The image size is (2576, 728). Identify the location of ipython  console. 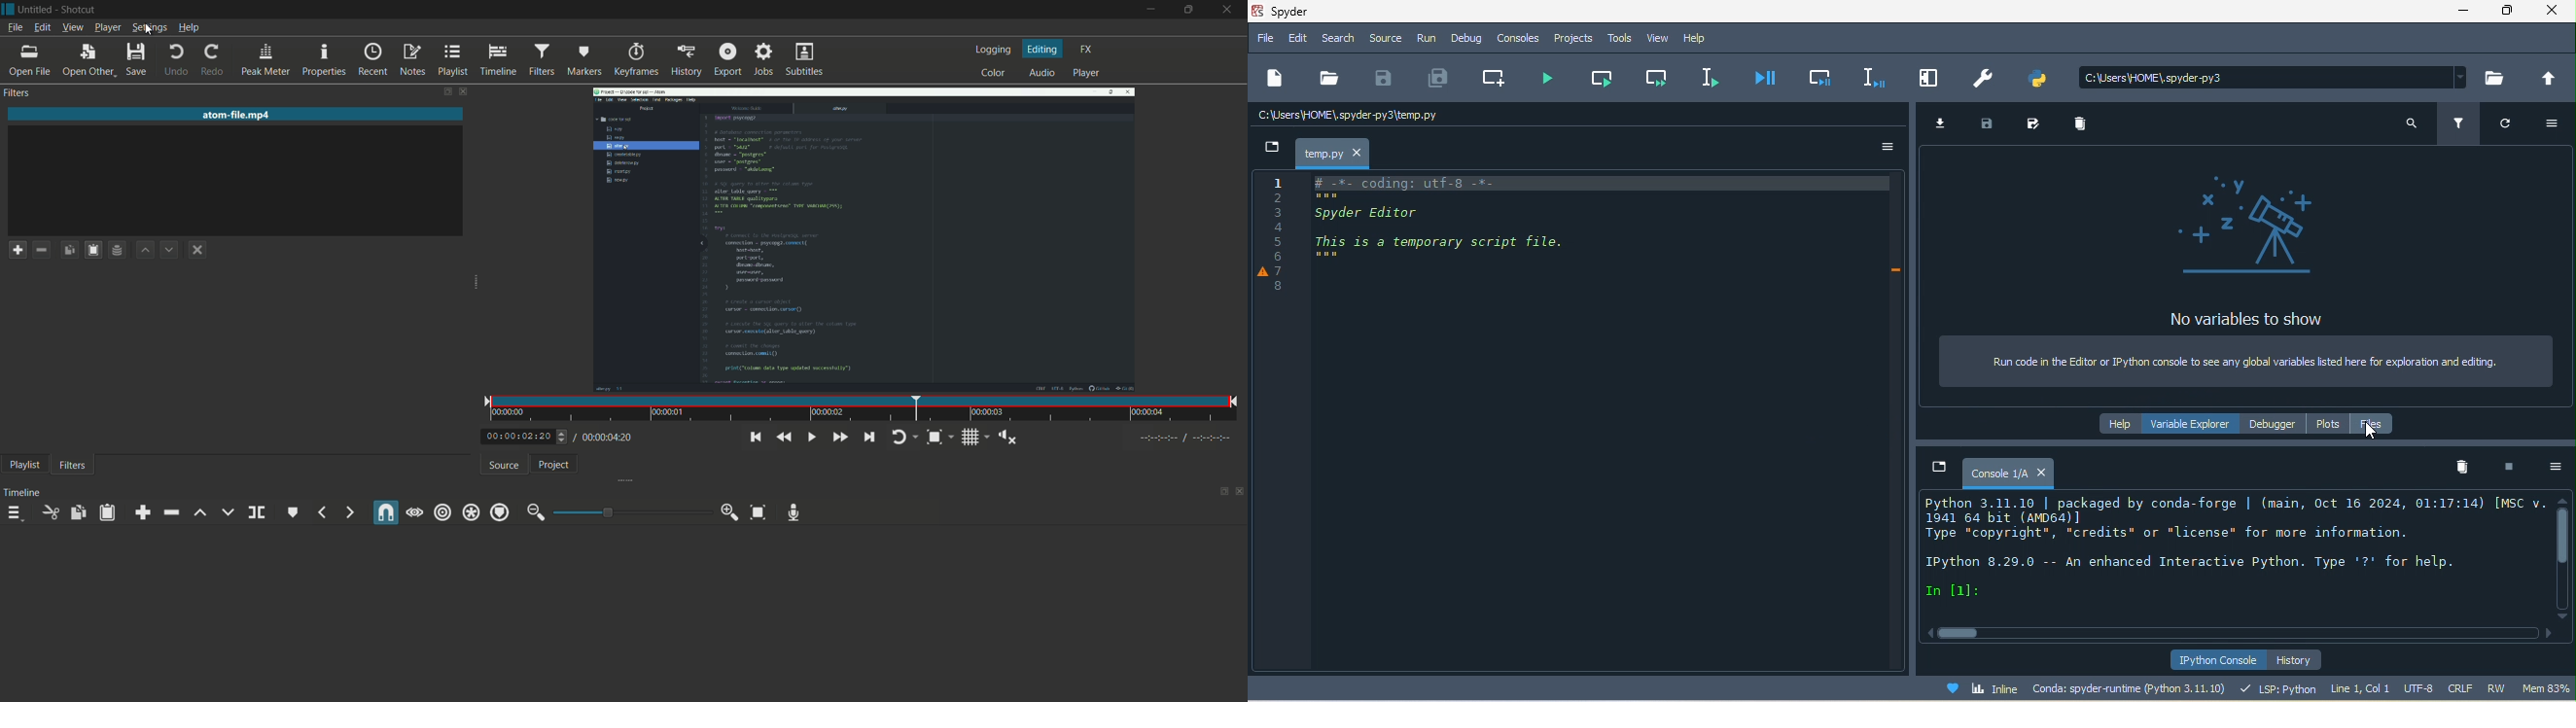
(2213, 660).